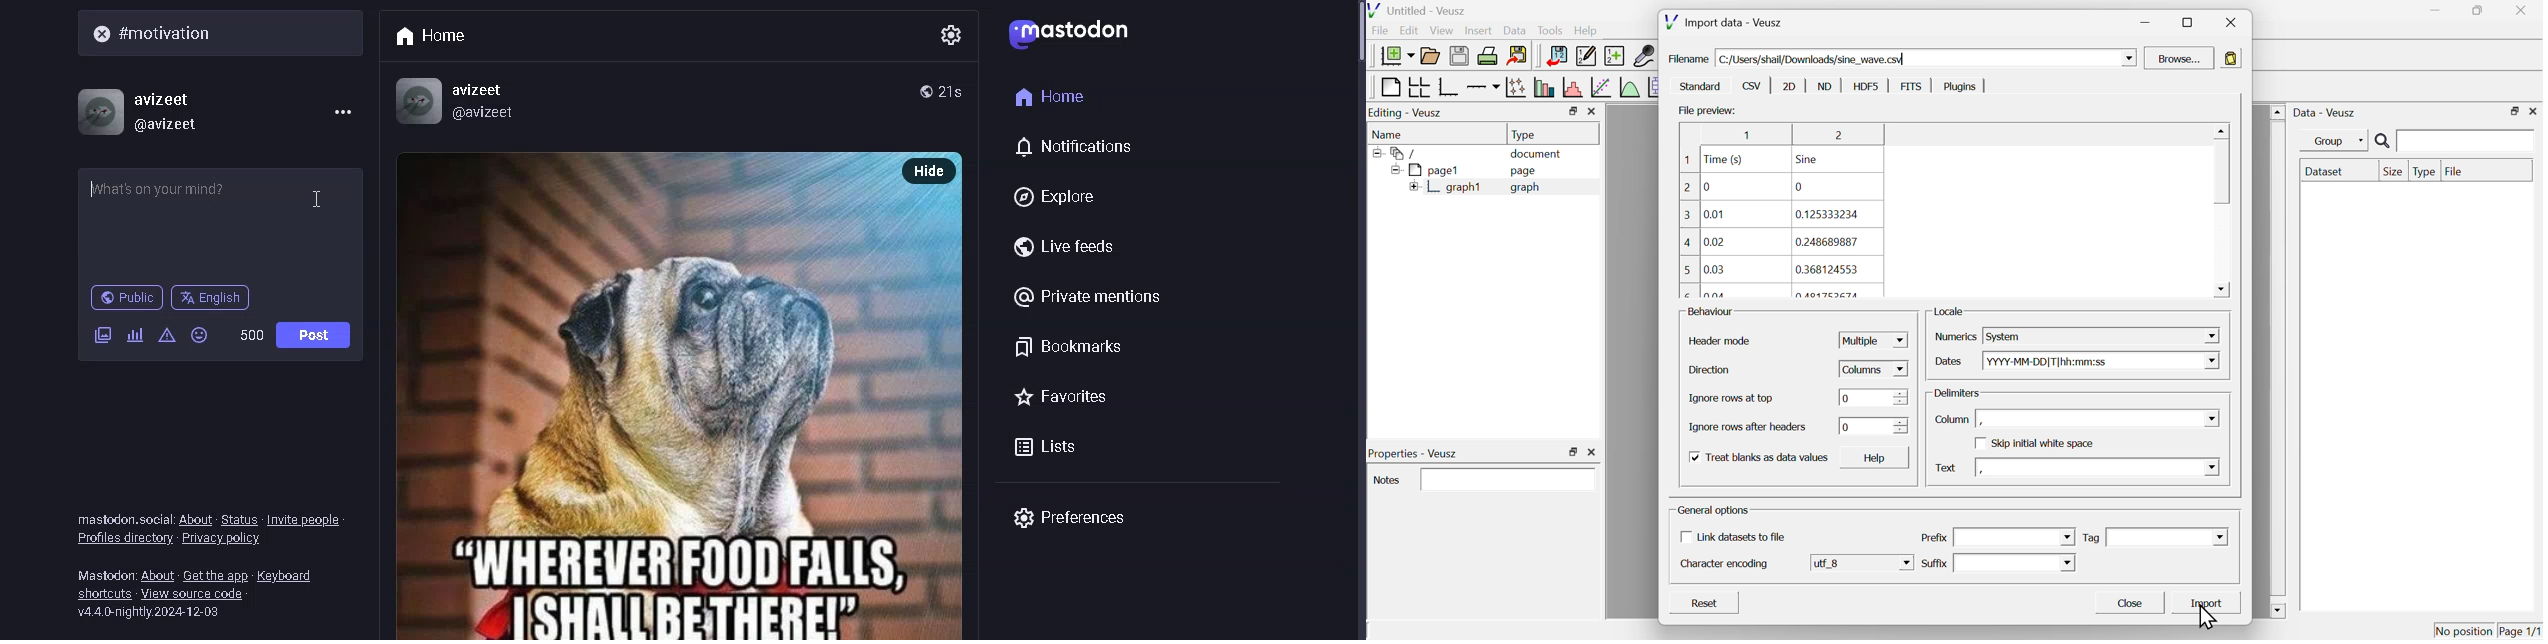  Describe the element at coordinates (2015, 538) in the screenshot. I see `text box` at that location.